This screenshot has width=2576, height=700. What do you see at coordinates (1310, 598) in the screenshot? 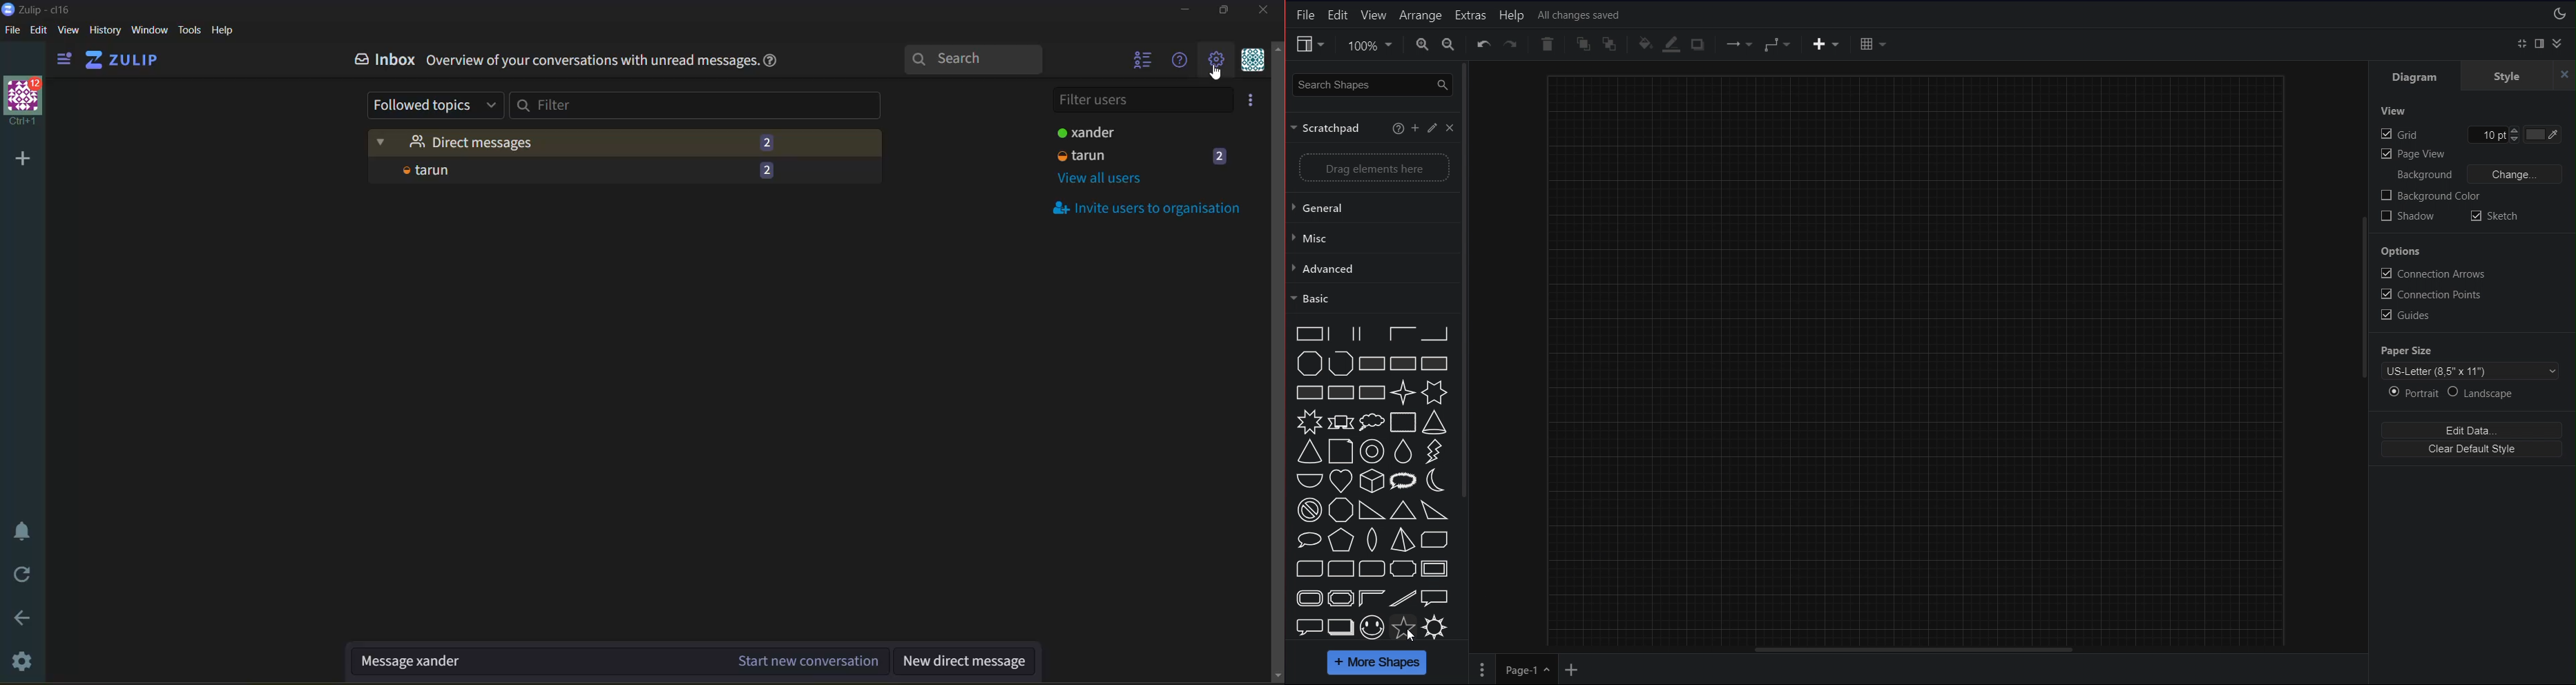
I see `rounded frame` at bounding box center [1310, 598].